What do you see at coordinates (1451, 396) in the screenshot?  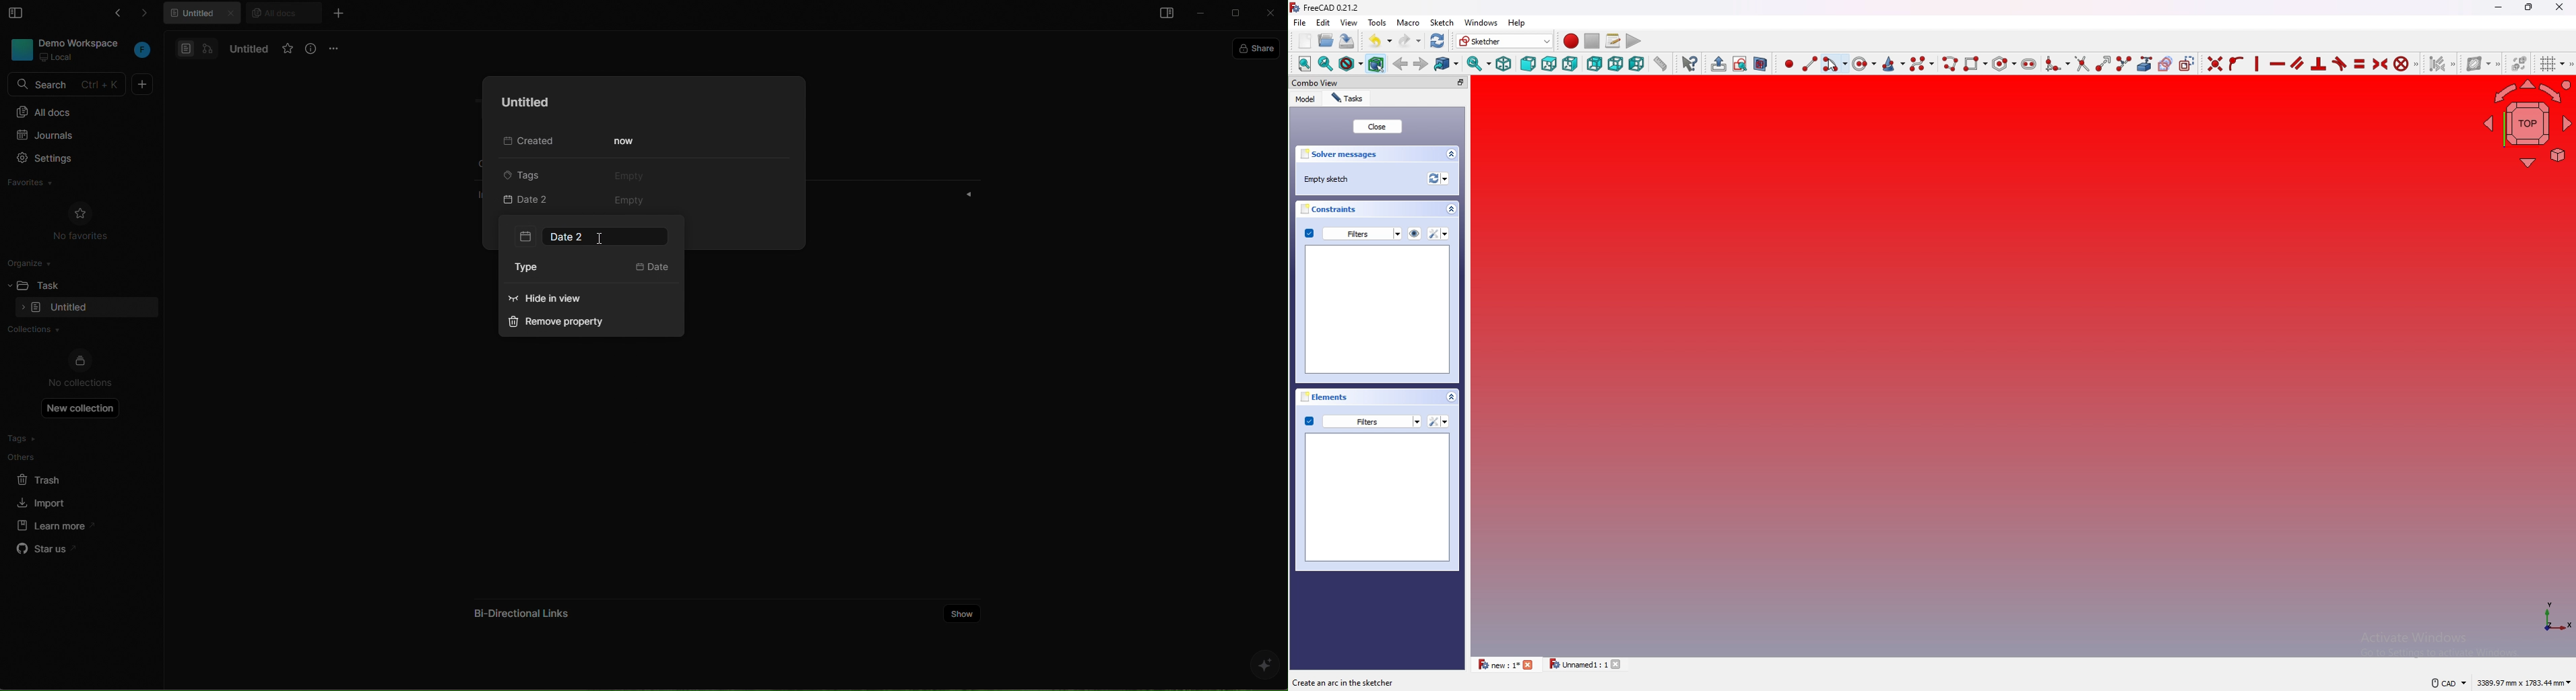 I see `collapse` at bounding box center [1451, 396].